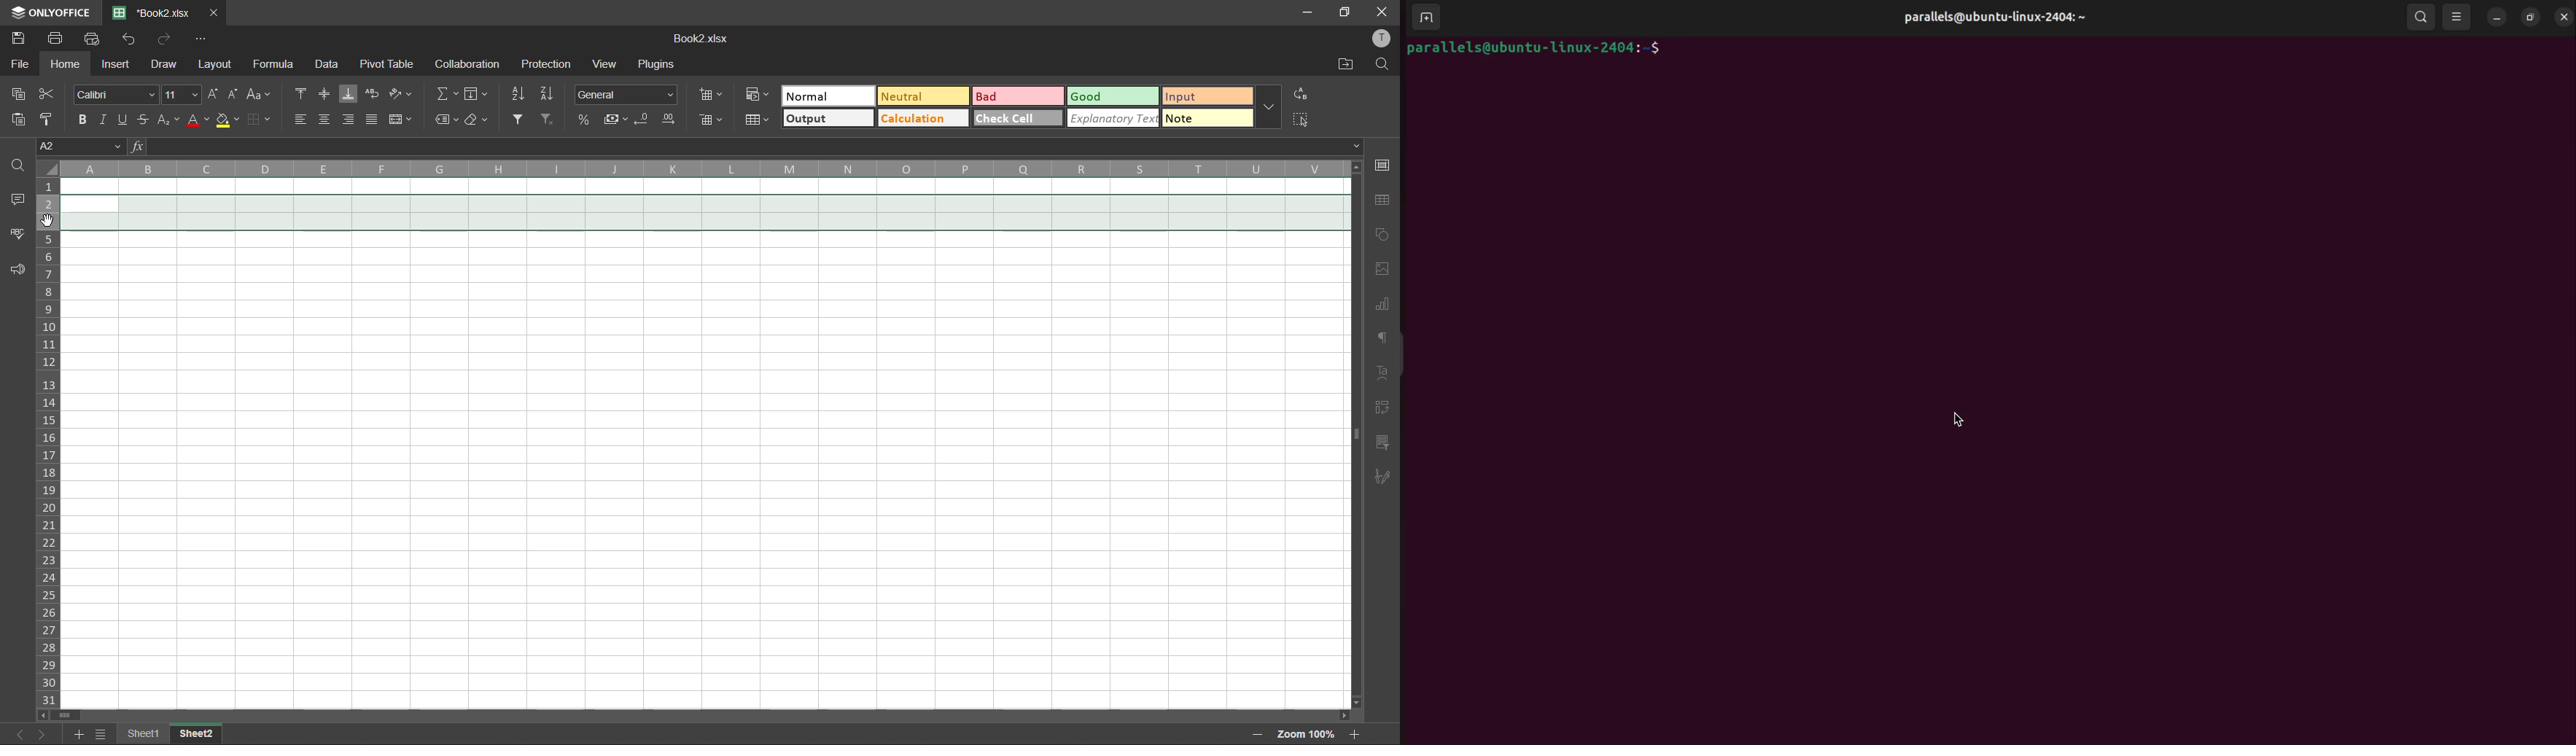 This screenshot has width=2576, height=756. What do you see at coordinates (325, 92) in the screenshot?
I see `align middle` at bounding box center [325, 92].